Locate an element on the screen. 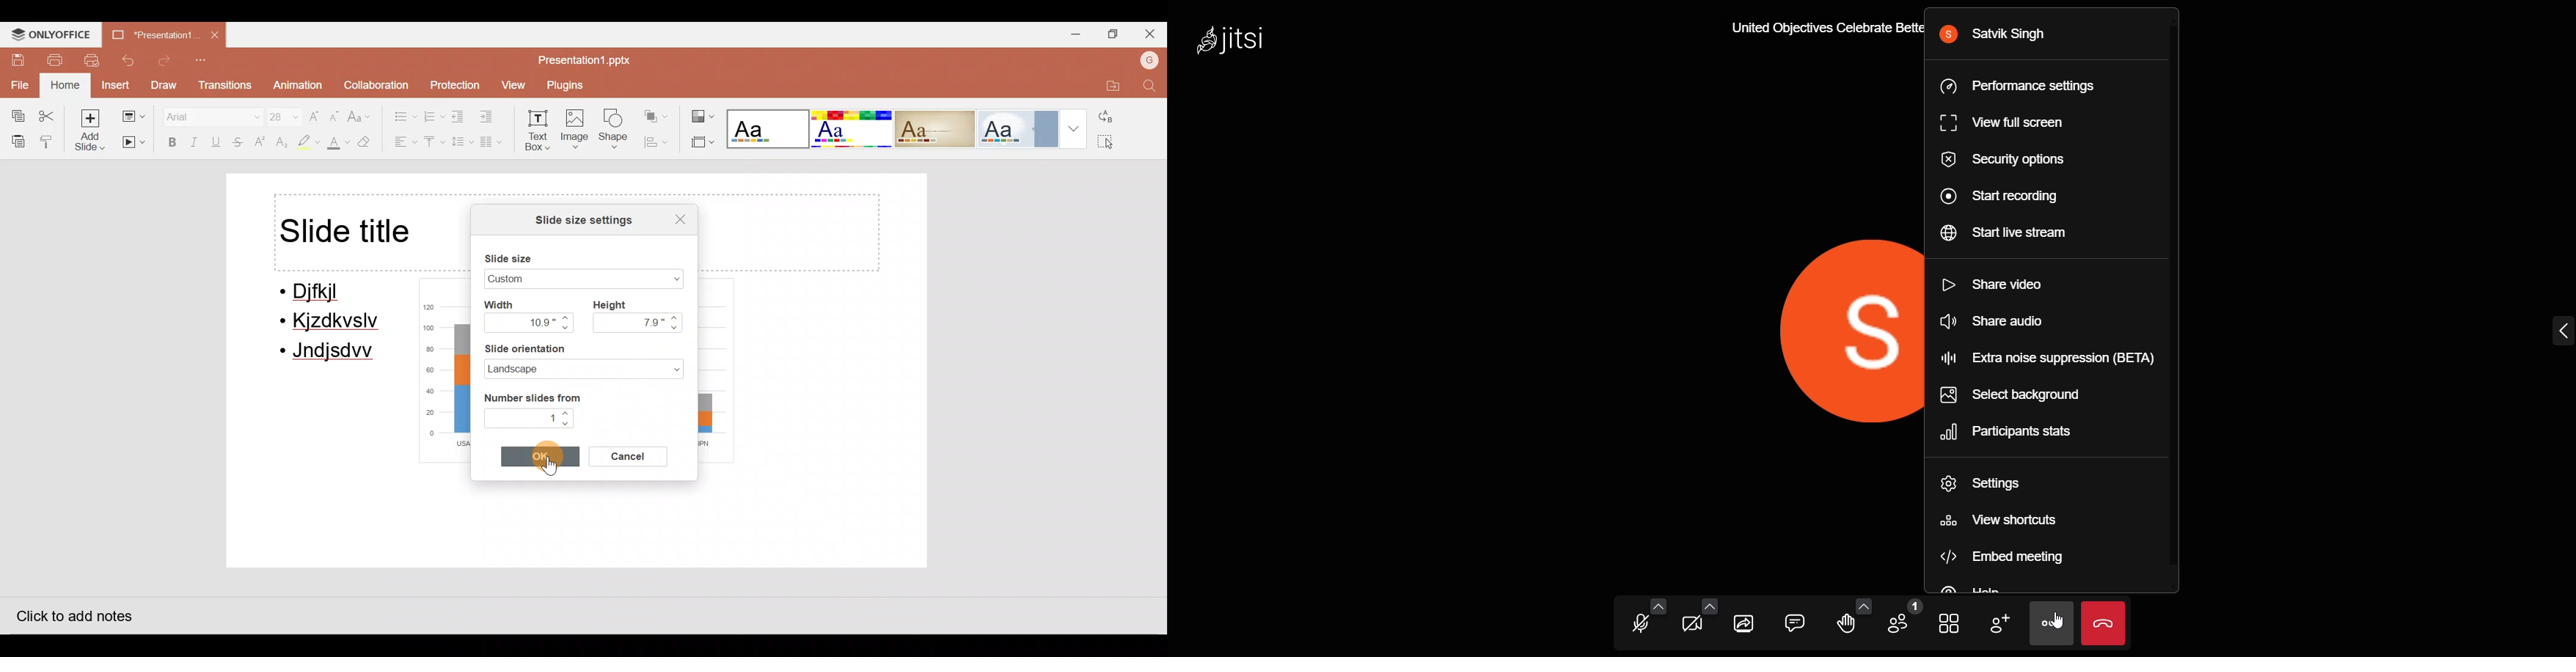 This screenshot has width=2576, height=672. Navigate up is located at coordinates (677, 318).